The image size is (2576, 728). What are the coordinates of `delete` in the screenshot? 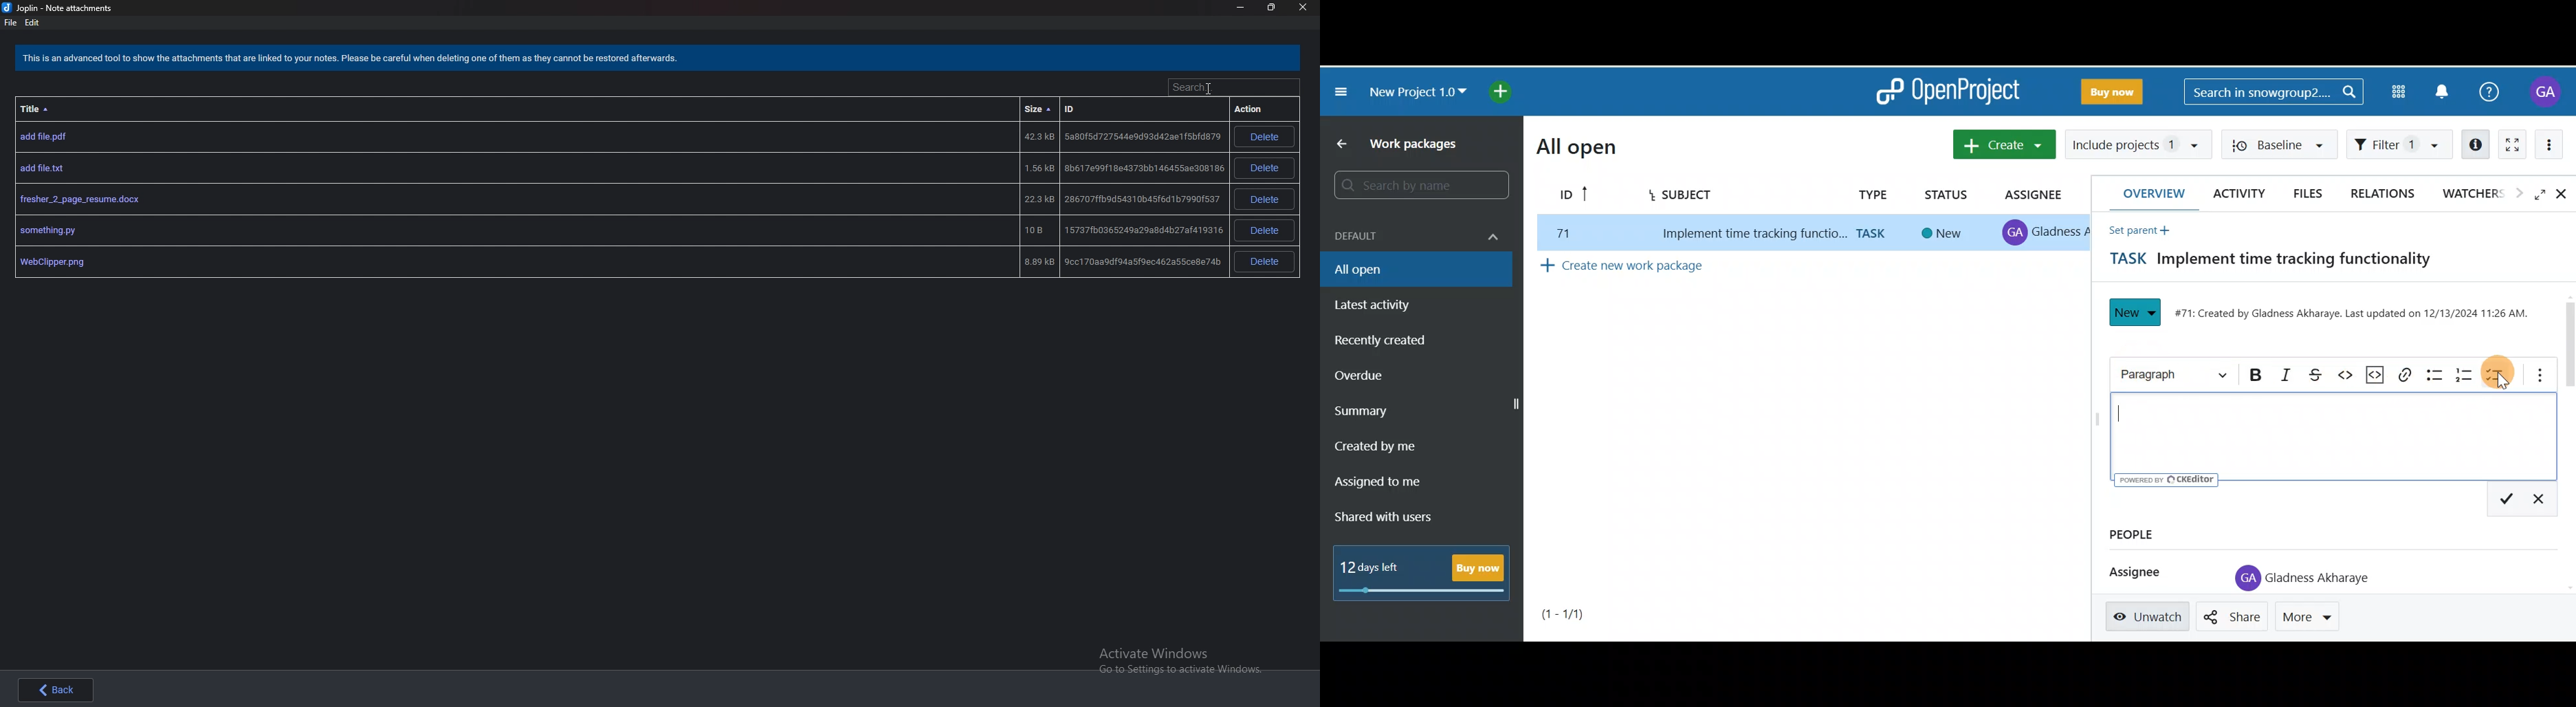 It's located at (1264, 137).